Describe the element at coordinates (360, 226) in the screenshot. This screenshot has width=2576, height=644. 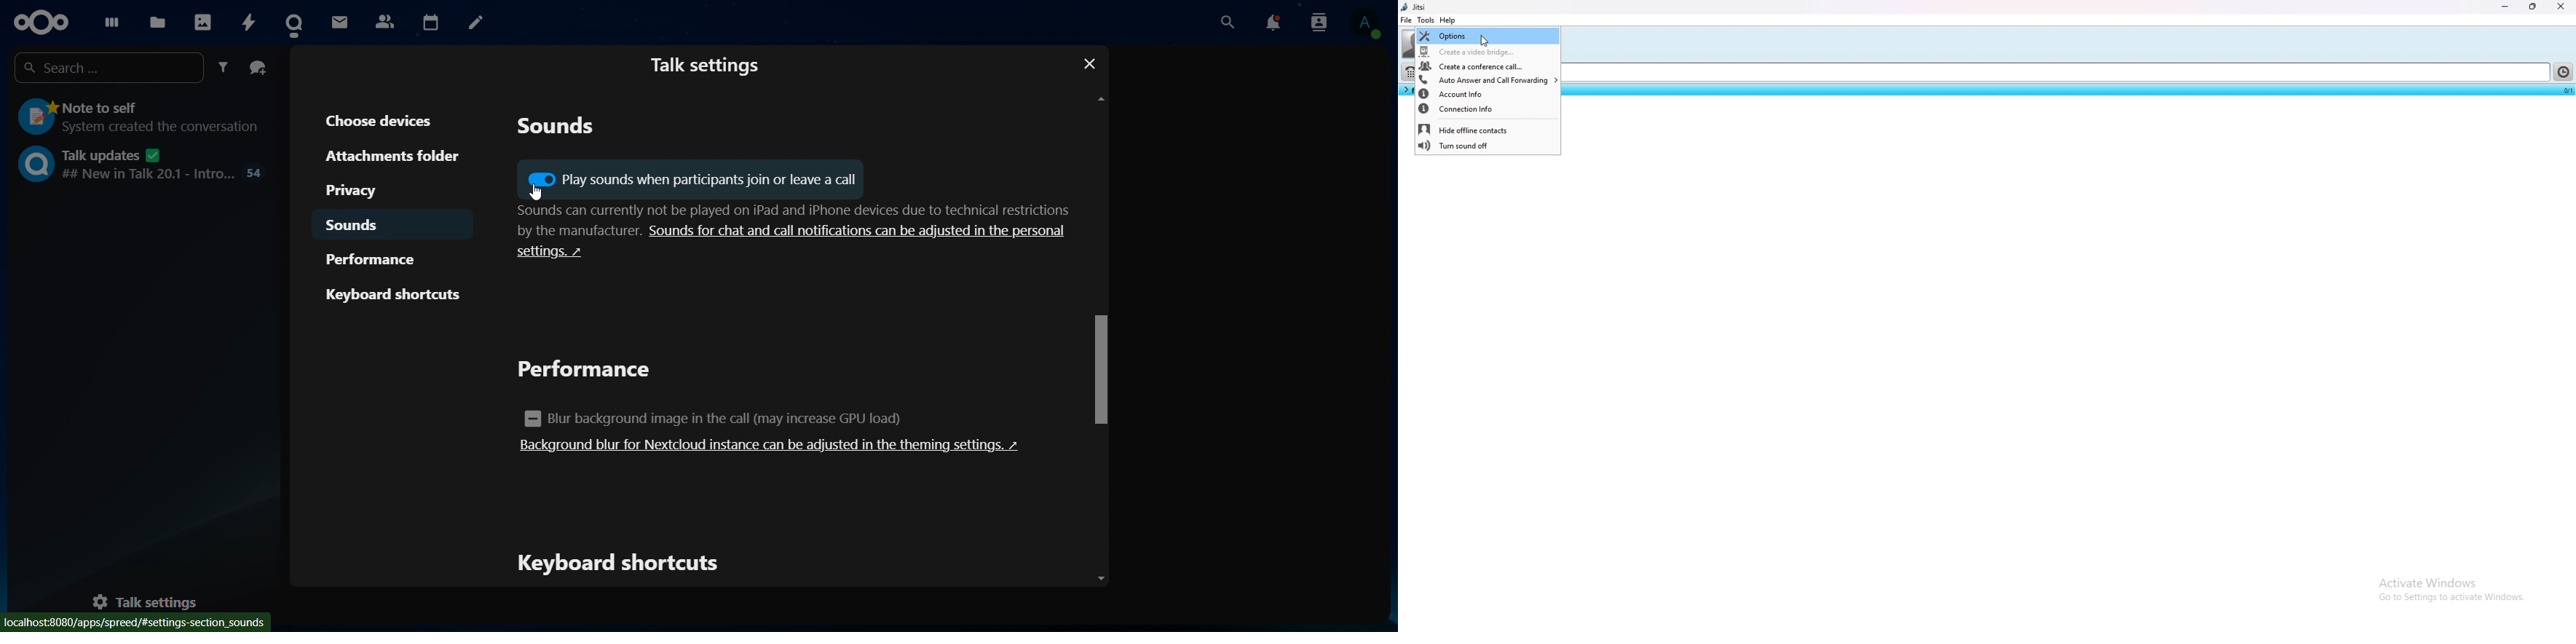
I see `sounds` at that location.